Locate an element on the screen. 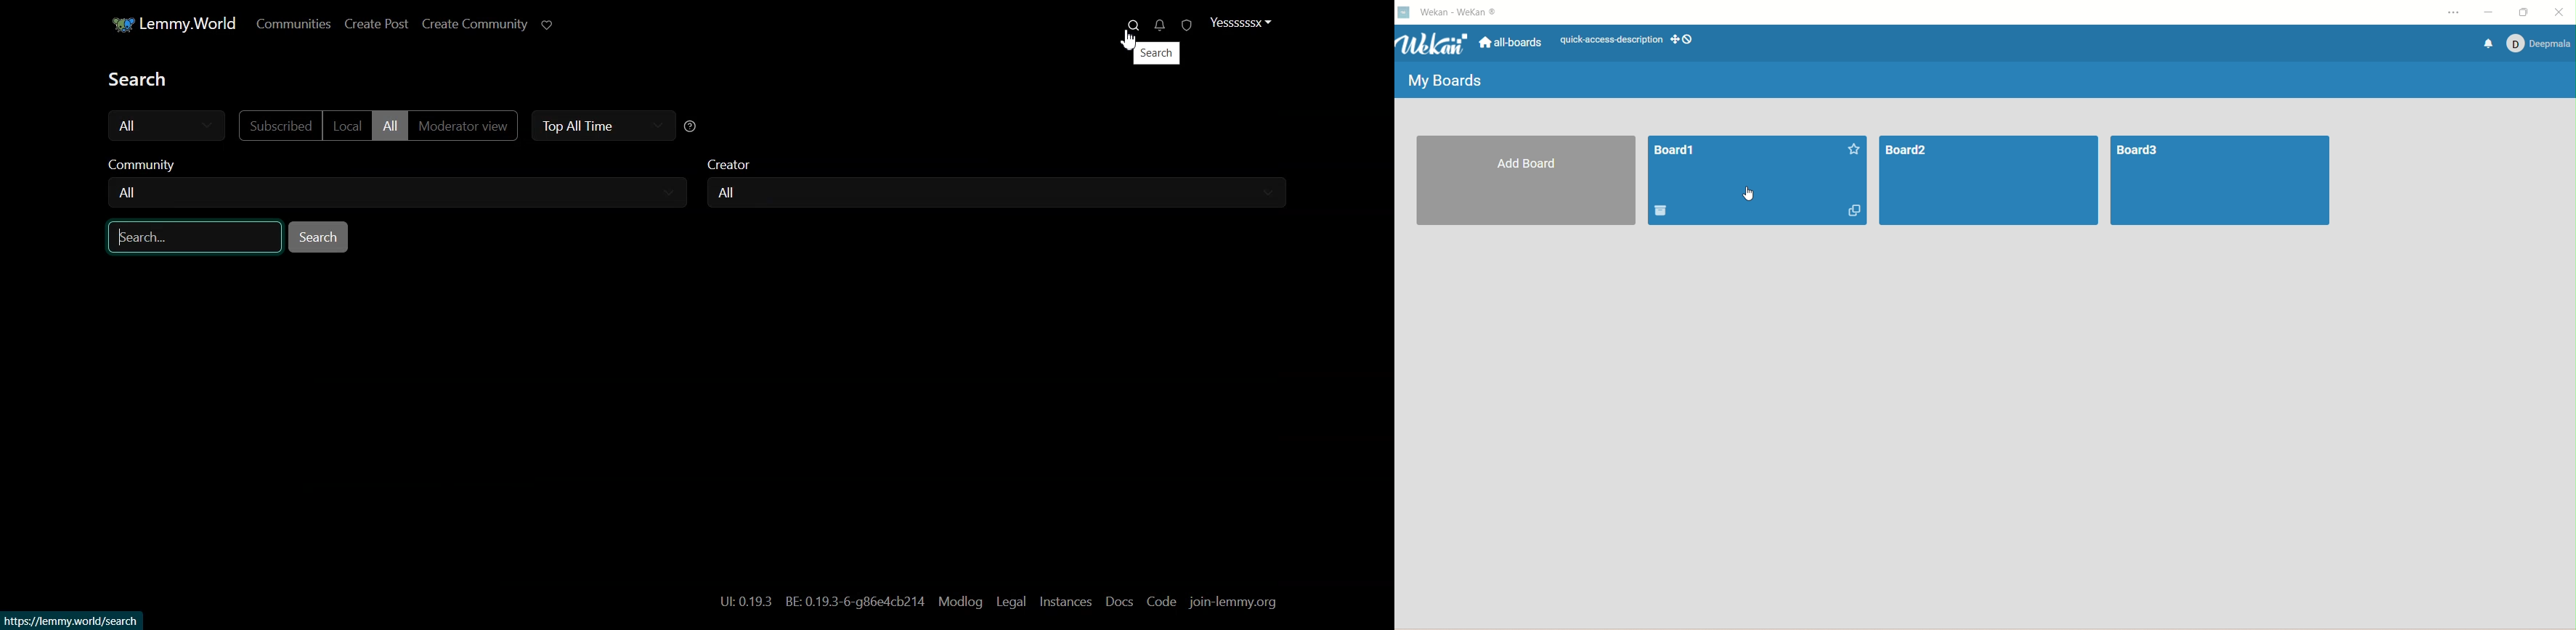 This screenshot has width=2576, height=644. Creator is located at coordinates (1000, 192).